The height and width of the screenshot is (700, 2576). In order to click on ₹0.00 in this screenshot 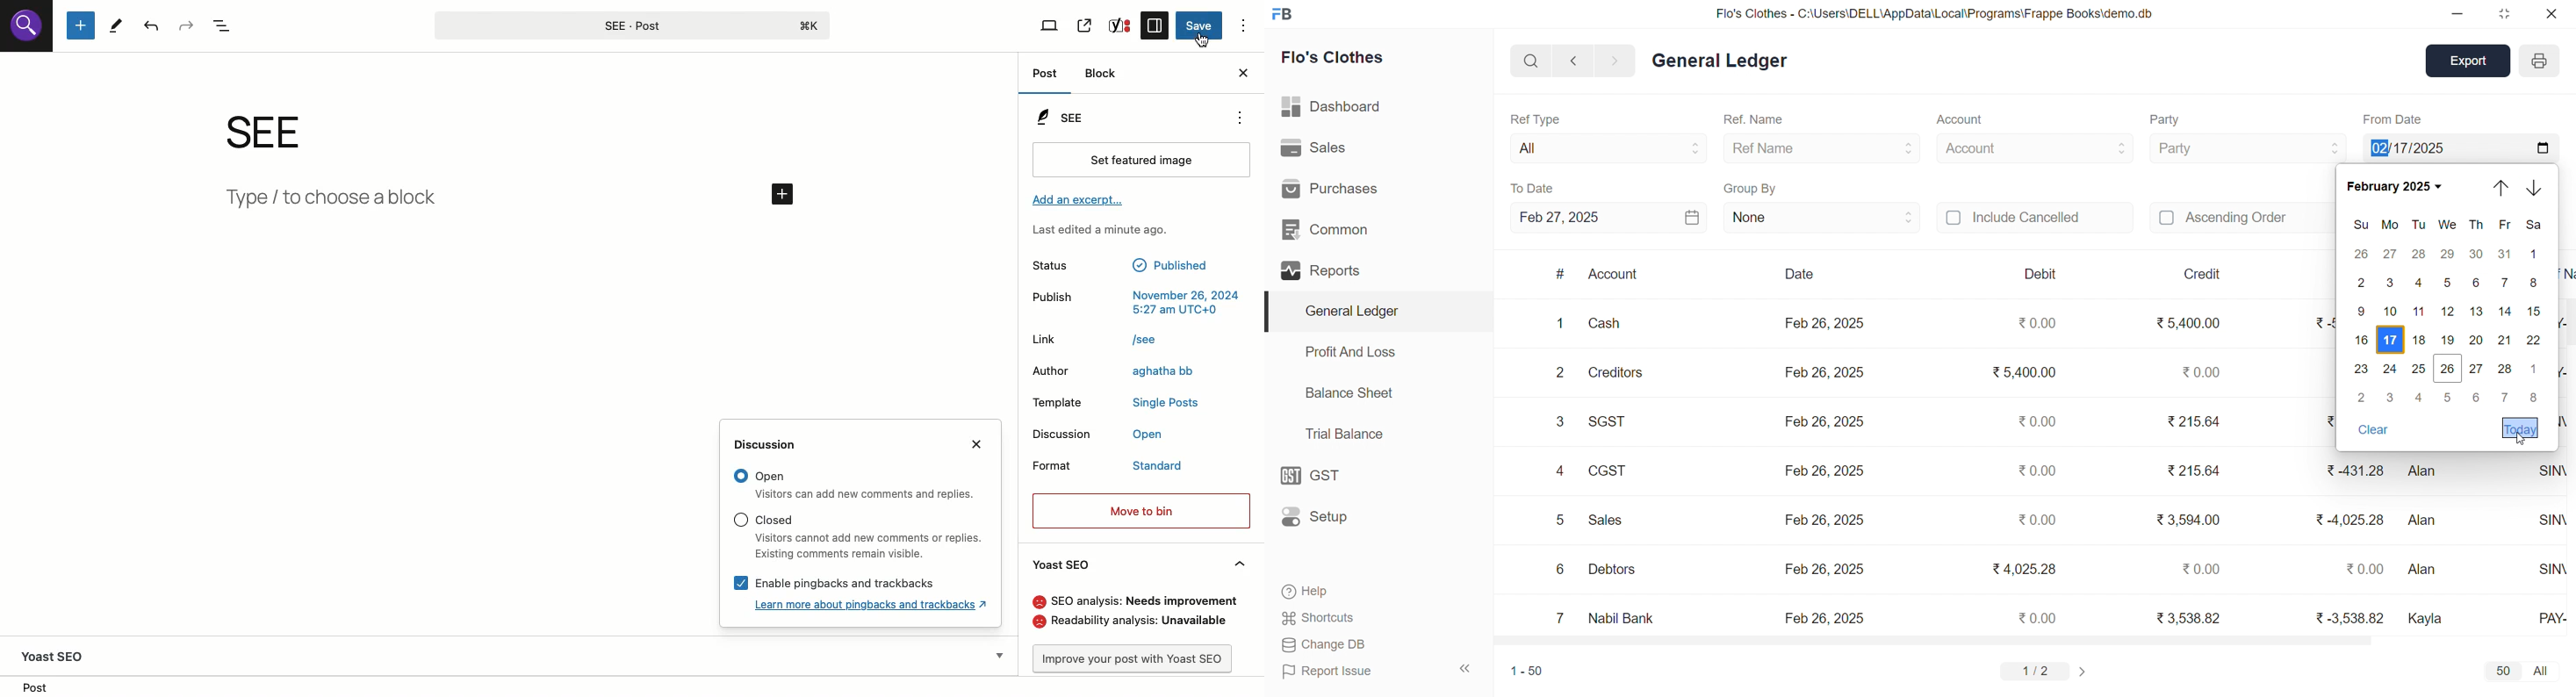, I will do `click(2039, 617)`.